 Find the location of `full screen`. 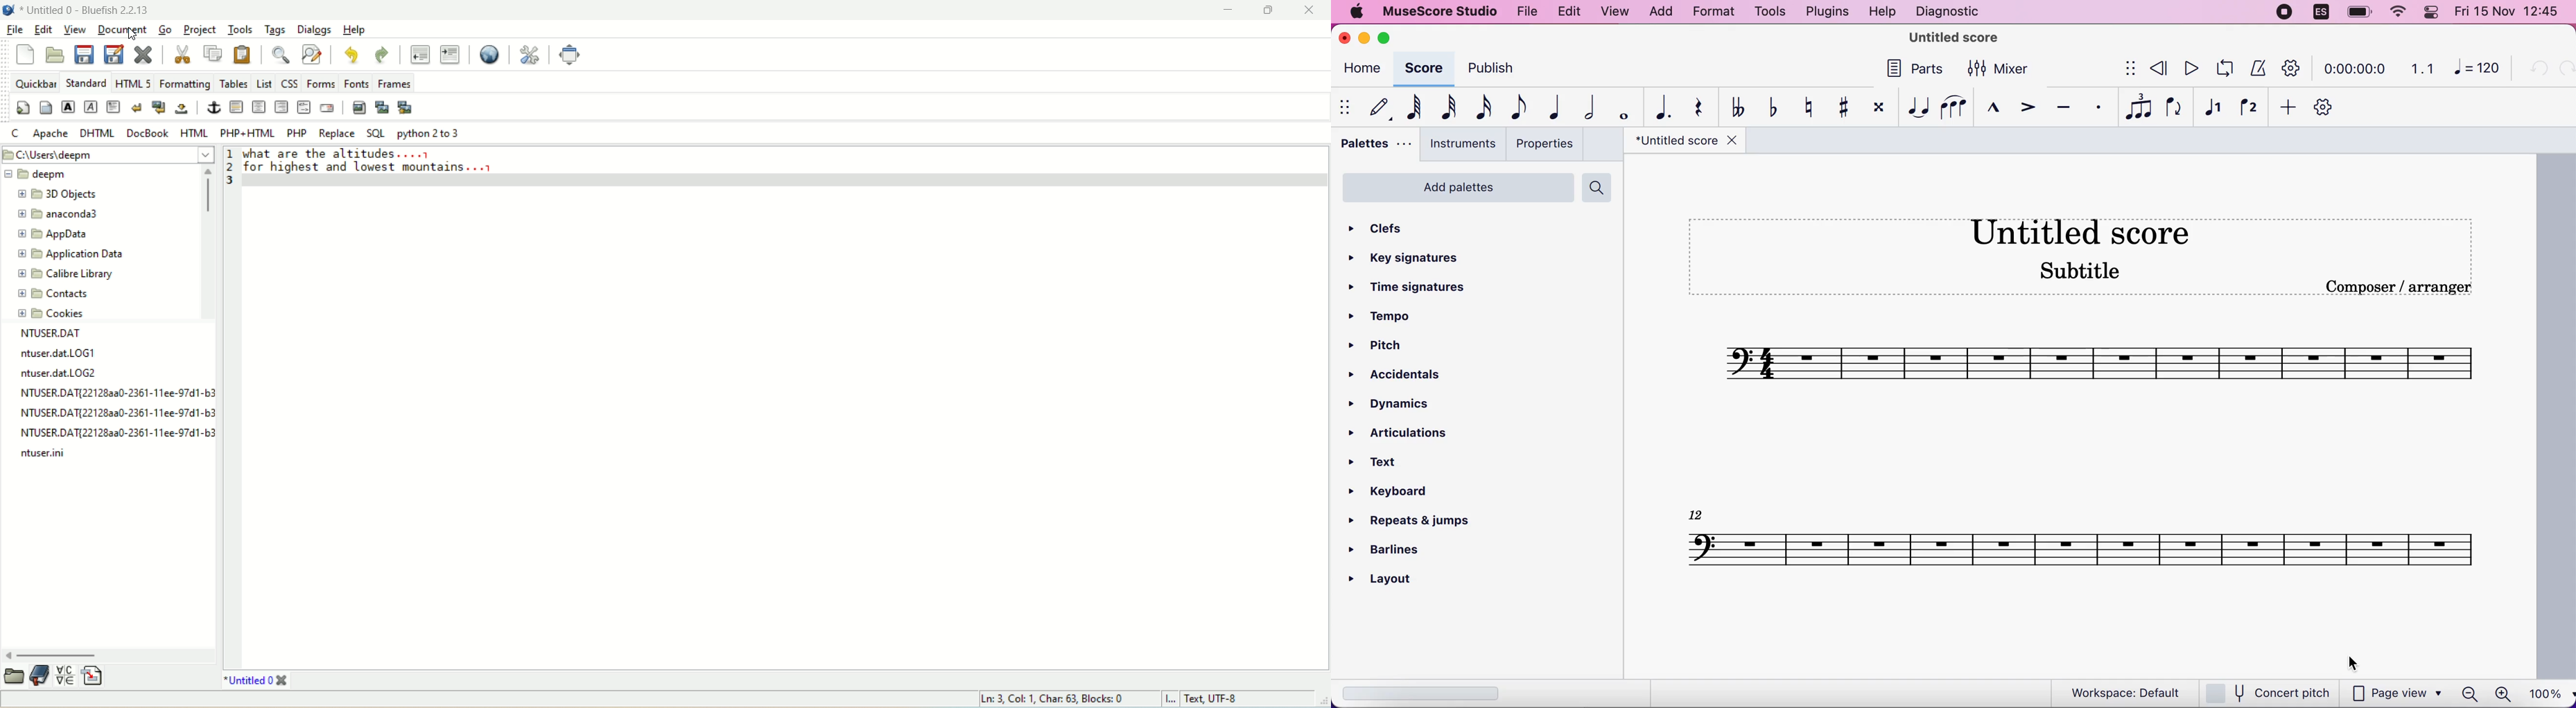

full screen is located at coordinates (569, 55).